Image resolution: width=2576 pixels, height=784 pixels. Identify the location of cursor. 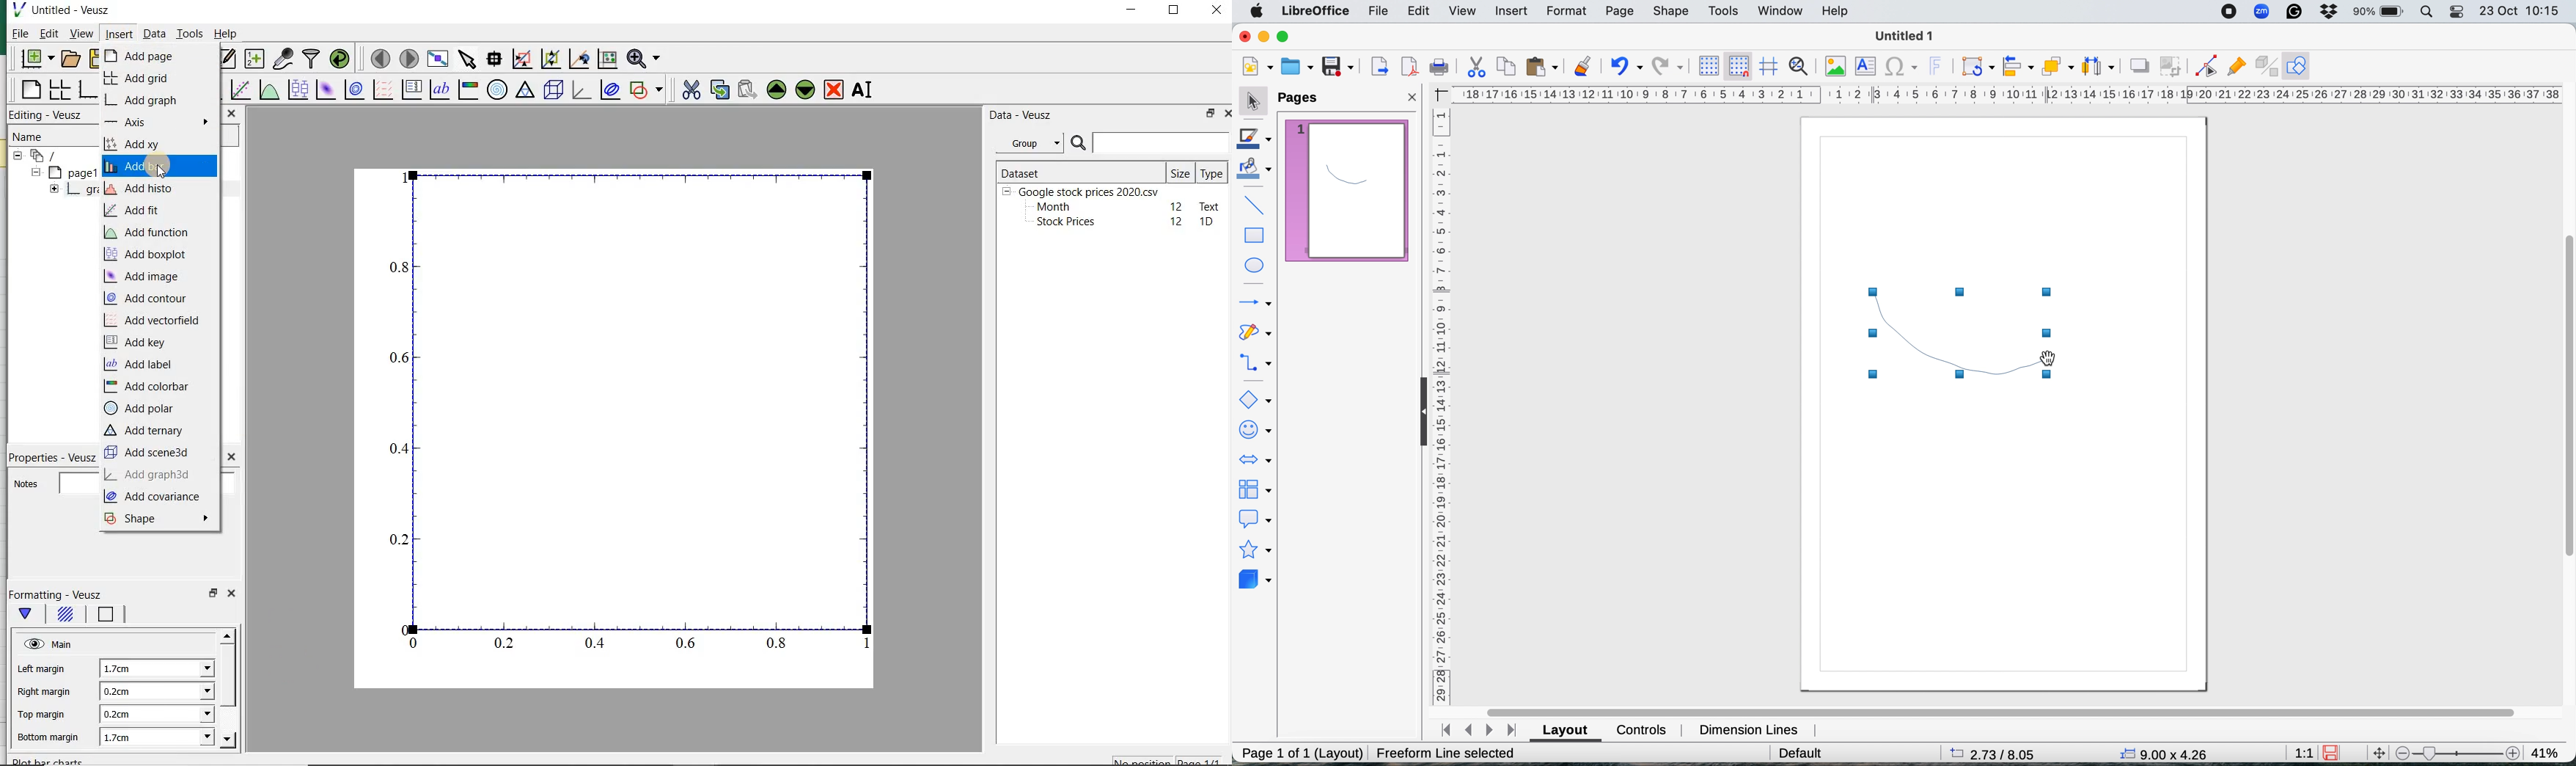
(2059, 357).